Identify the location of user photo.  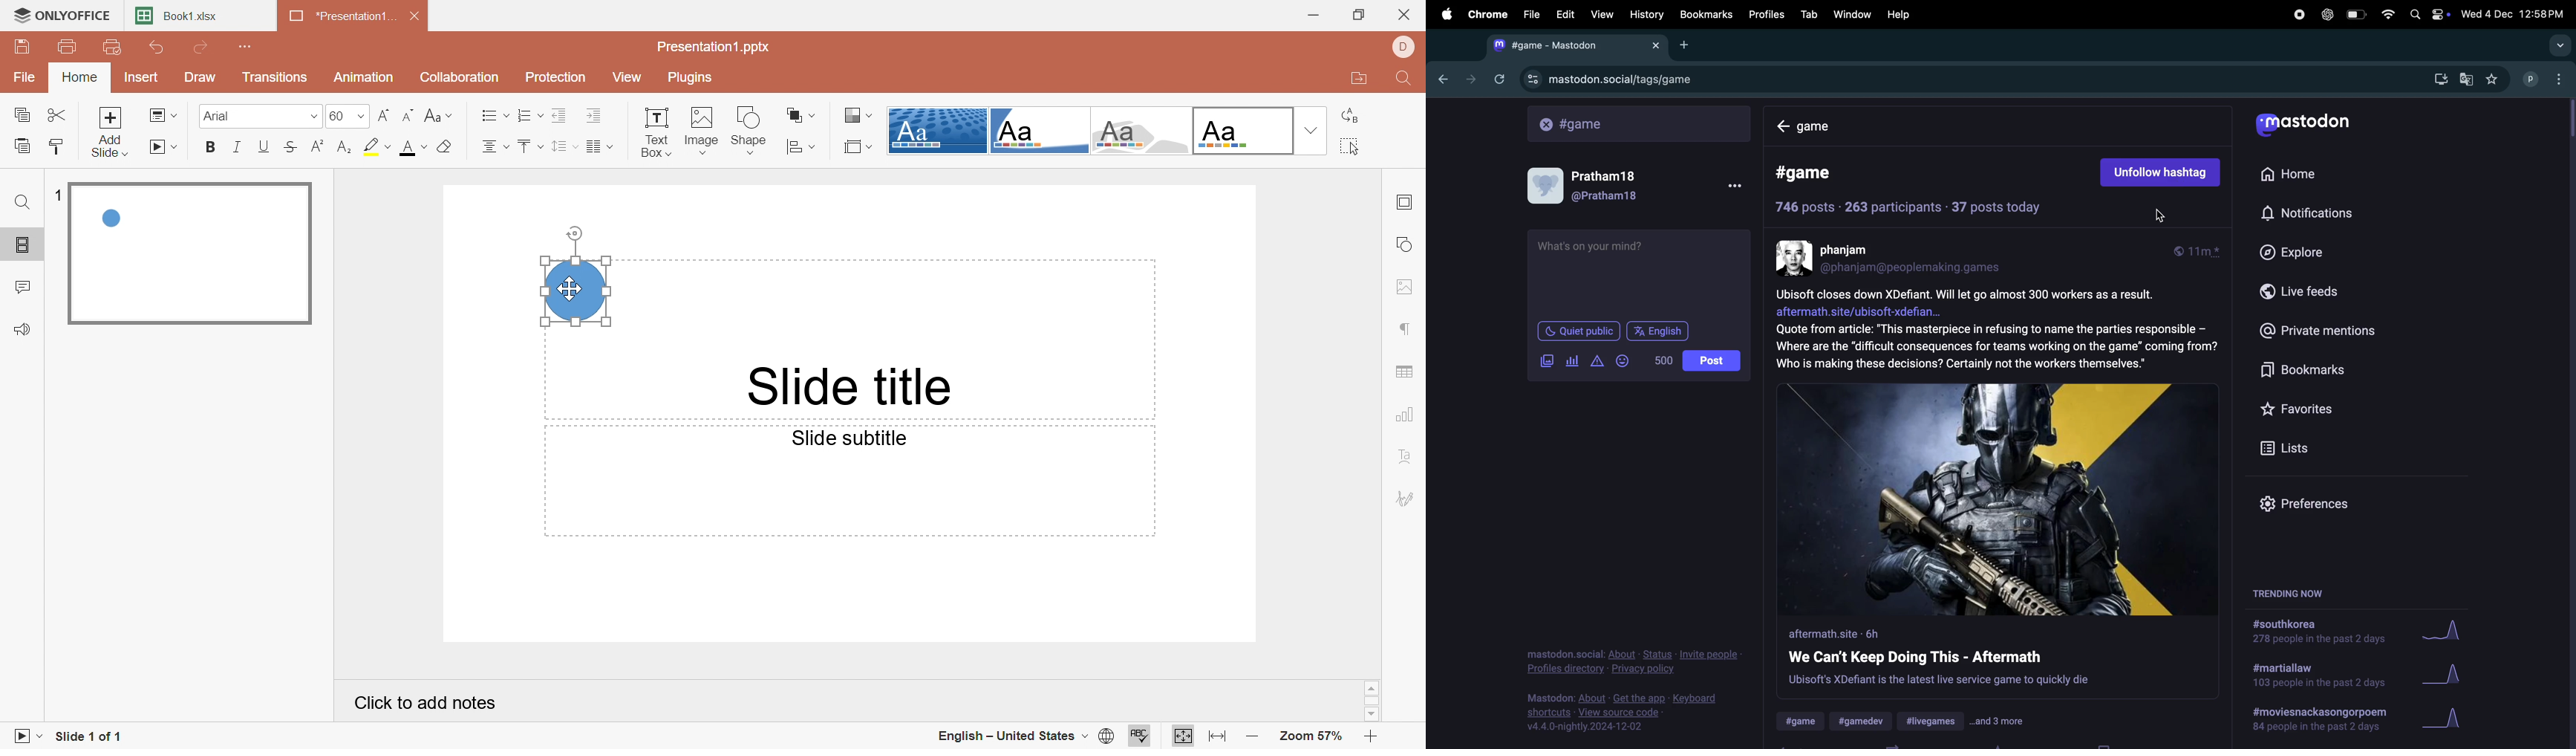
(1796, 258).